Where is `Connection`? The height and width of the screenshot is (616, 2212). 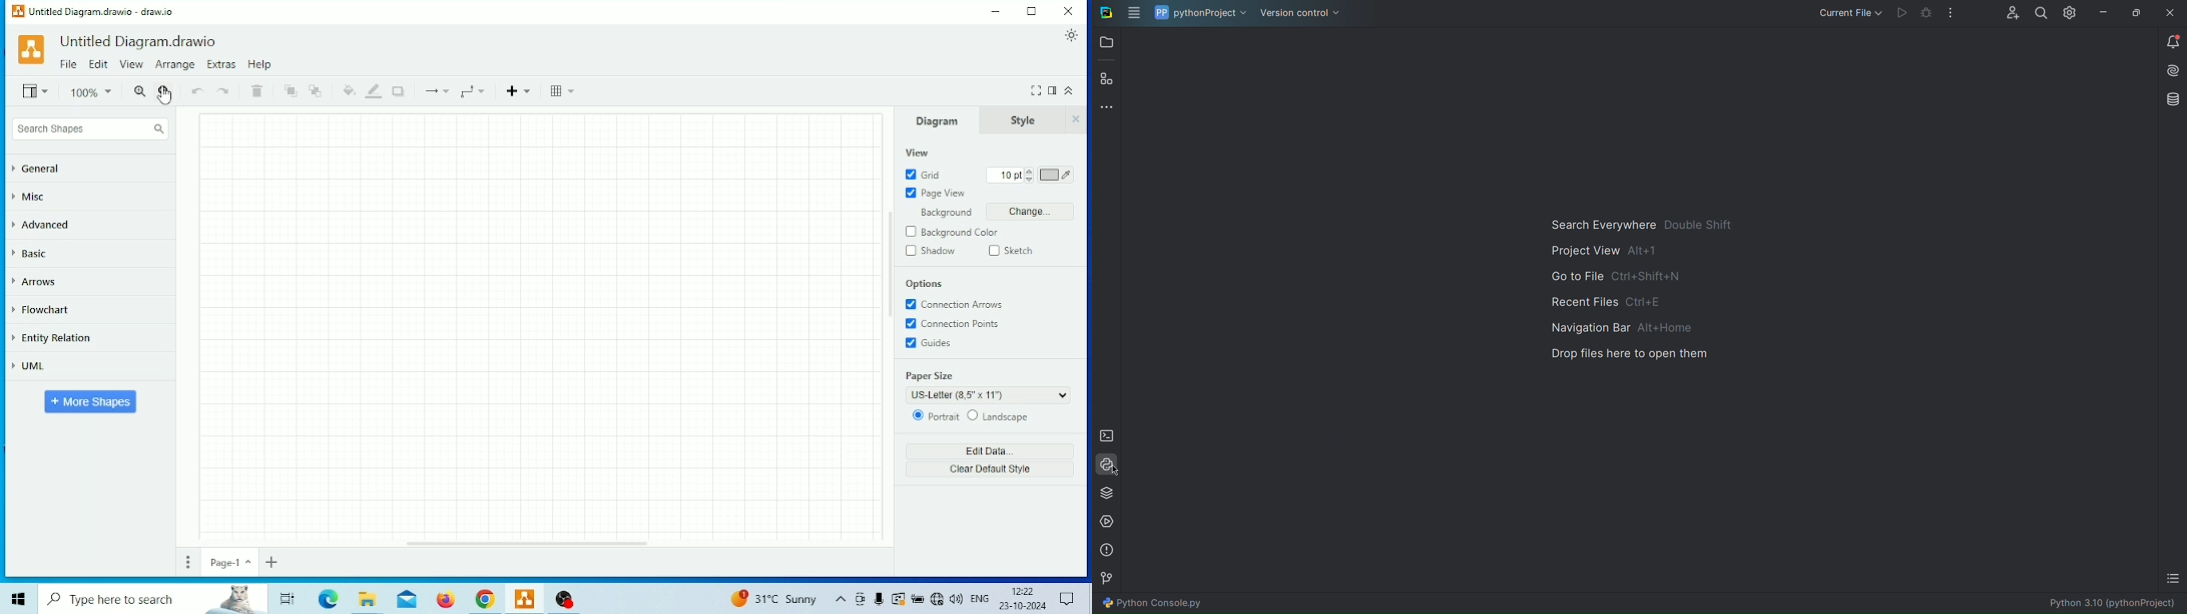
Connection is located at coordinates (436, 91).